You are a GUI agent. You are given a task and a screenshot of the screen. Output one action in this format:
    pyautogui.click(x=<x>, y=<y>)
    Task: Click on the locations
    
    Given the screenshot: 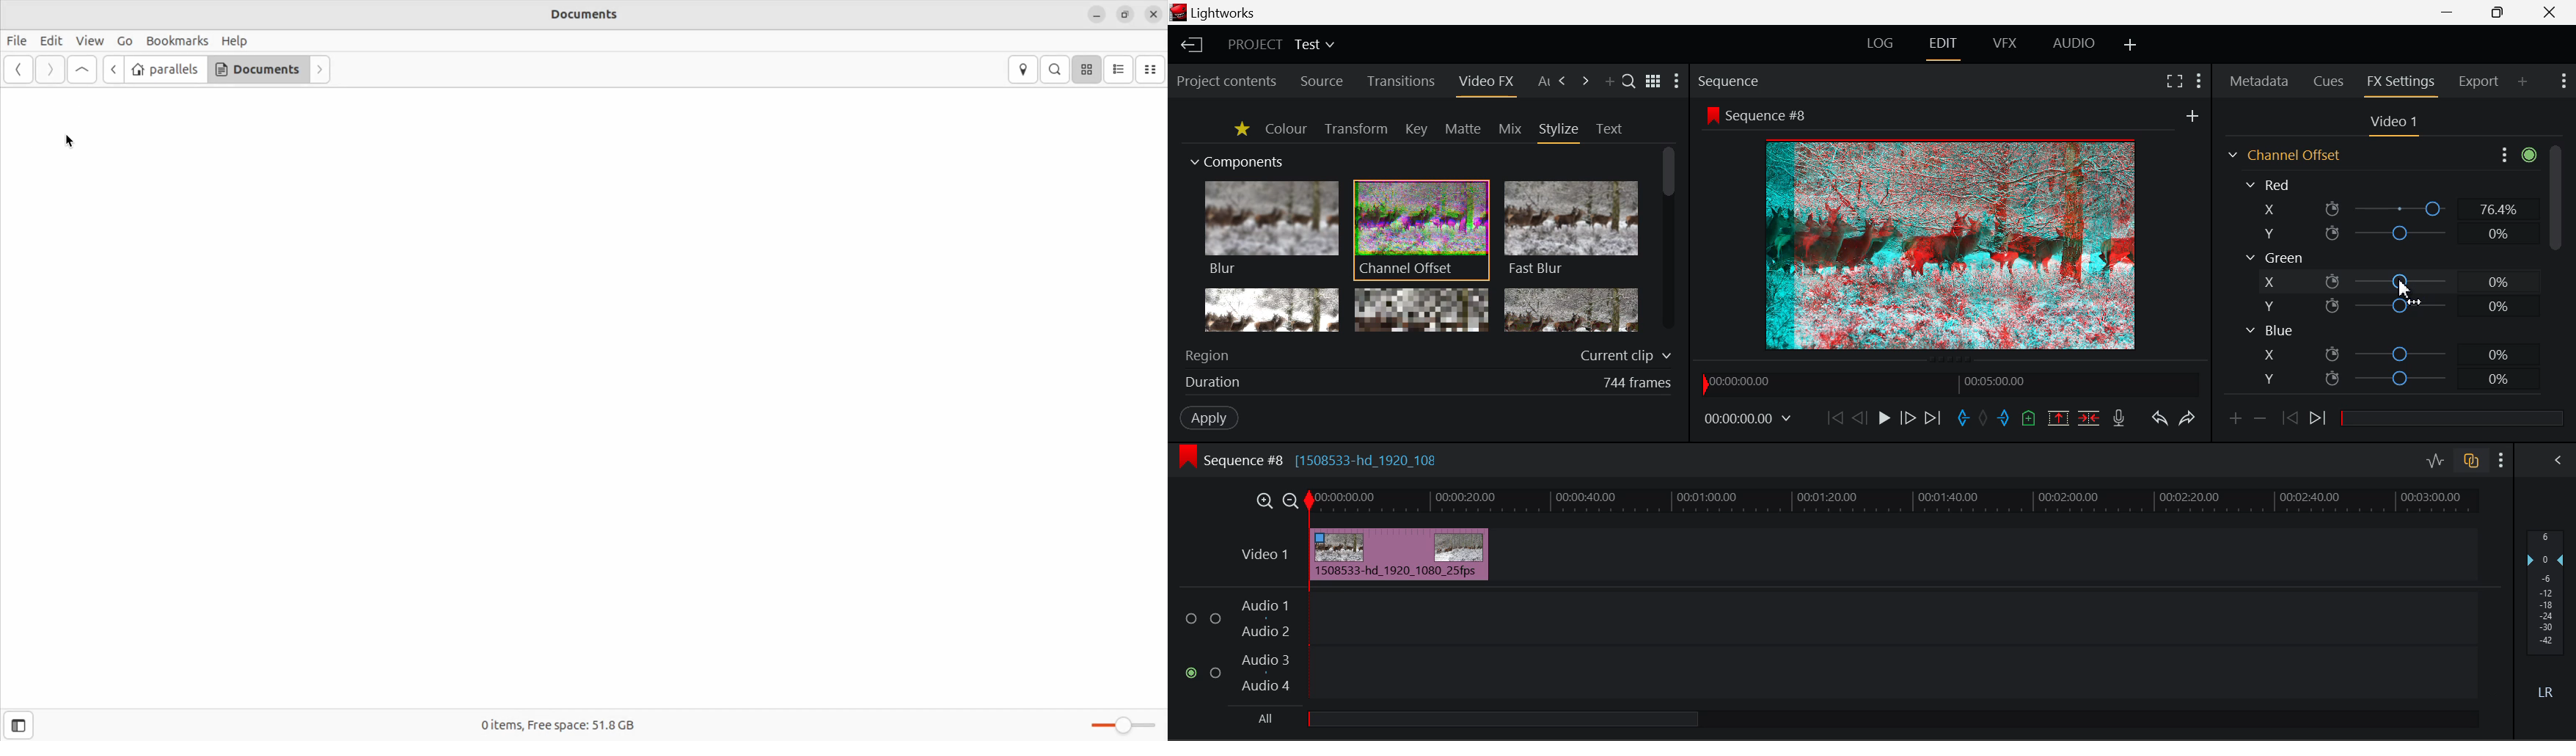 What is the action you would take?
    pyautogui.click(x=1022, y=69)
    